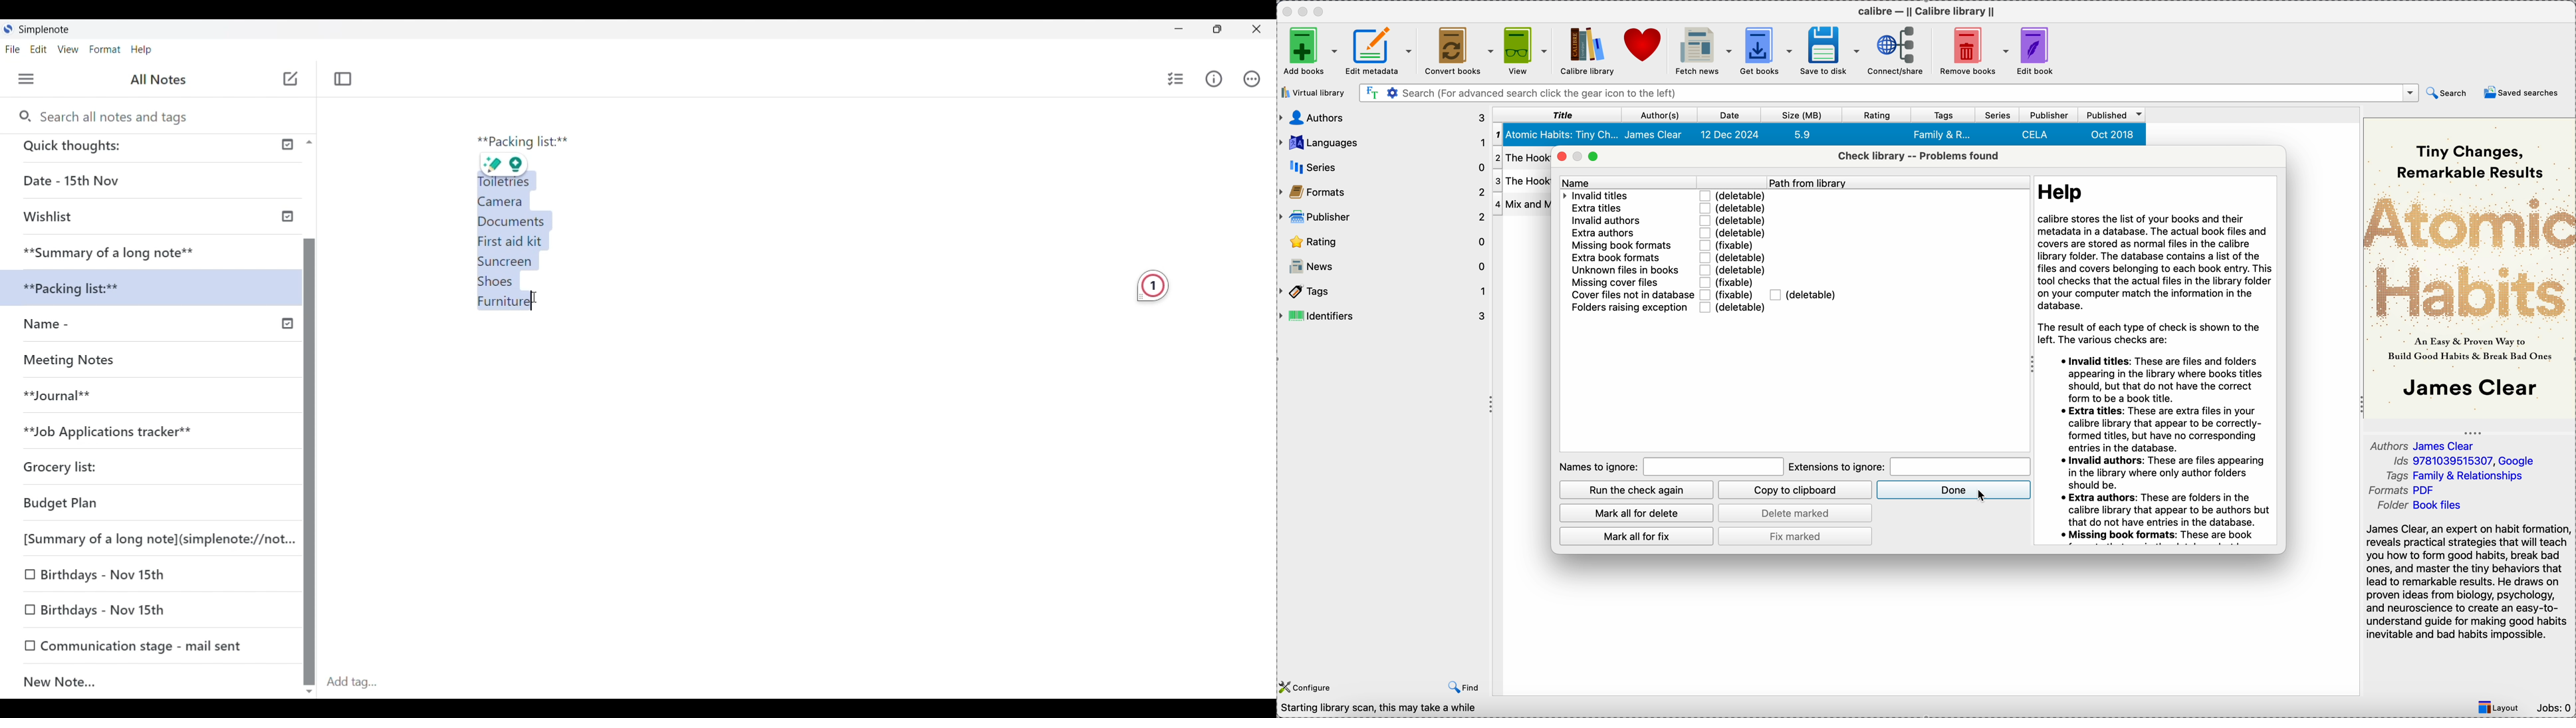 Image resolution: width=2576 pixels, height=728 pixels. I want to click on first book, so click(1818, 135).